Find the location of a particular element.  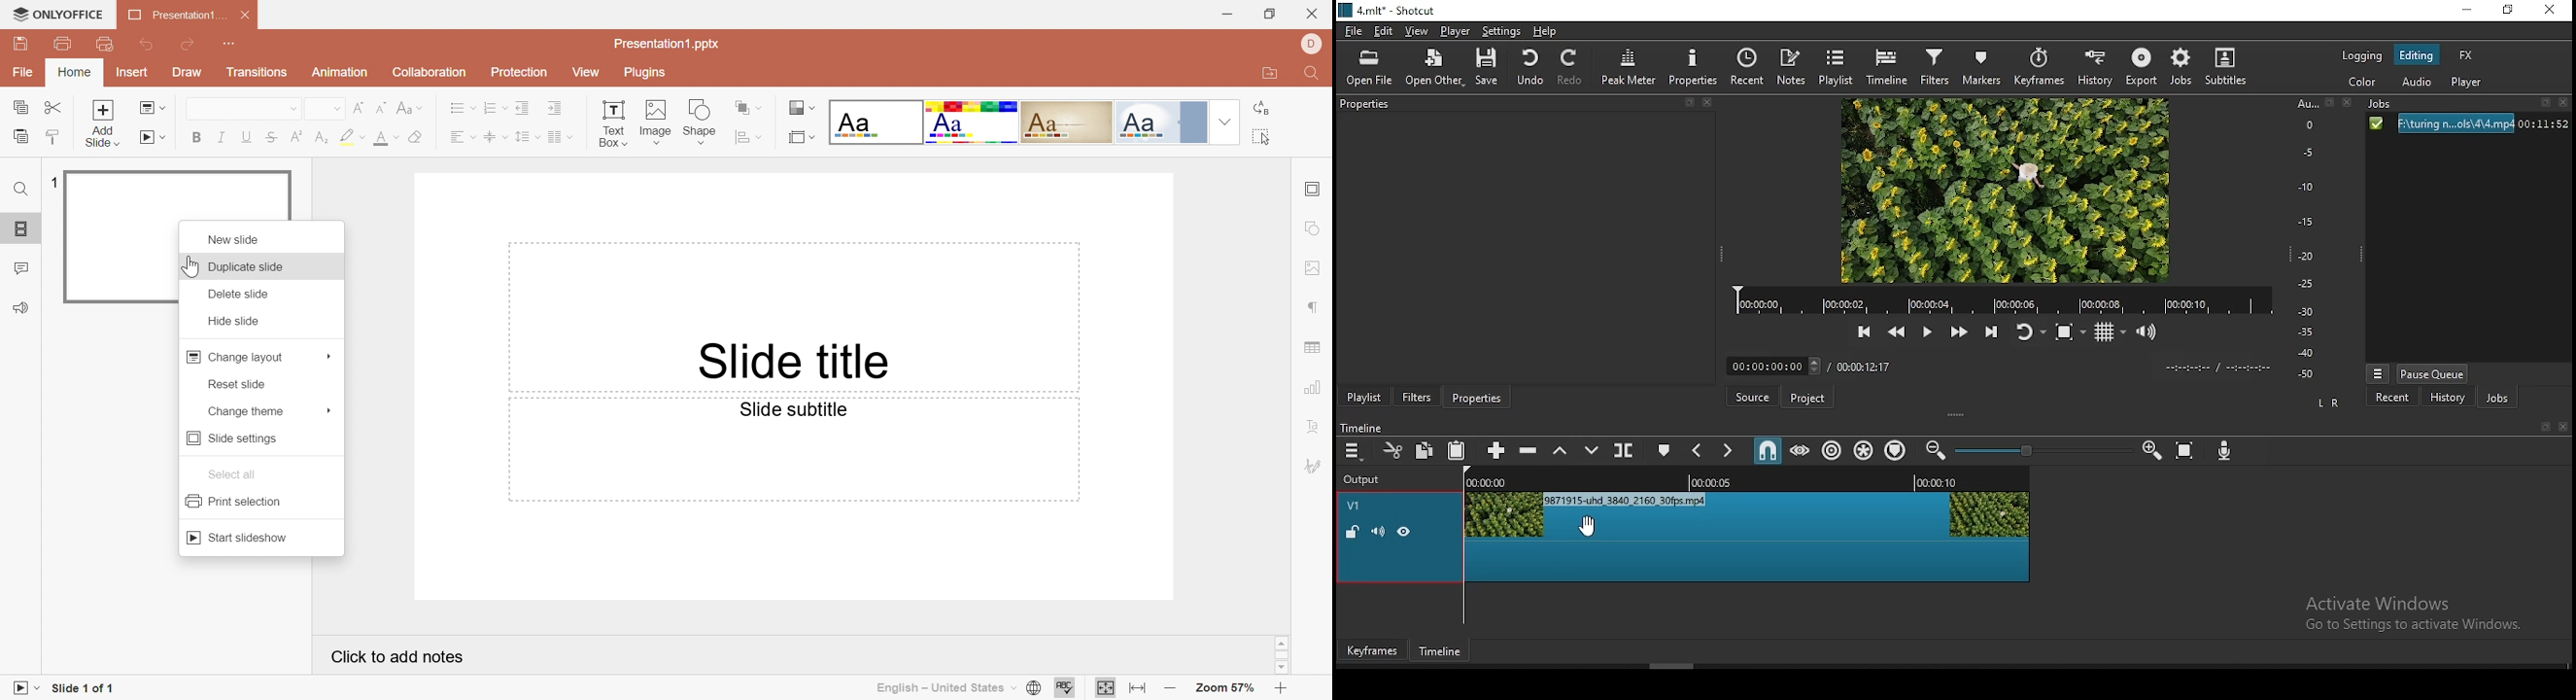

Scroll Bar is located at coordinates (1281, 654).